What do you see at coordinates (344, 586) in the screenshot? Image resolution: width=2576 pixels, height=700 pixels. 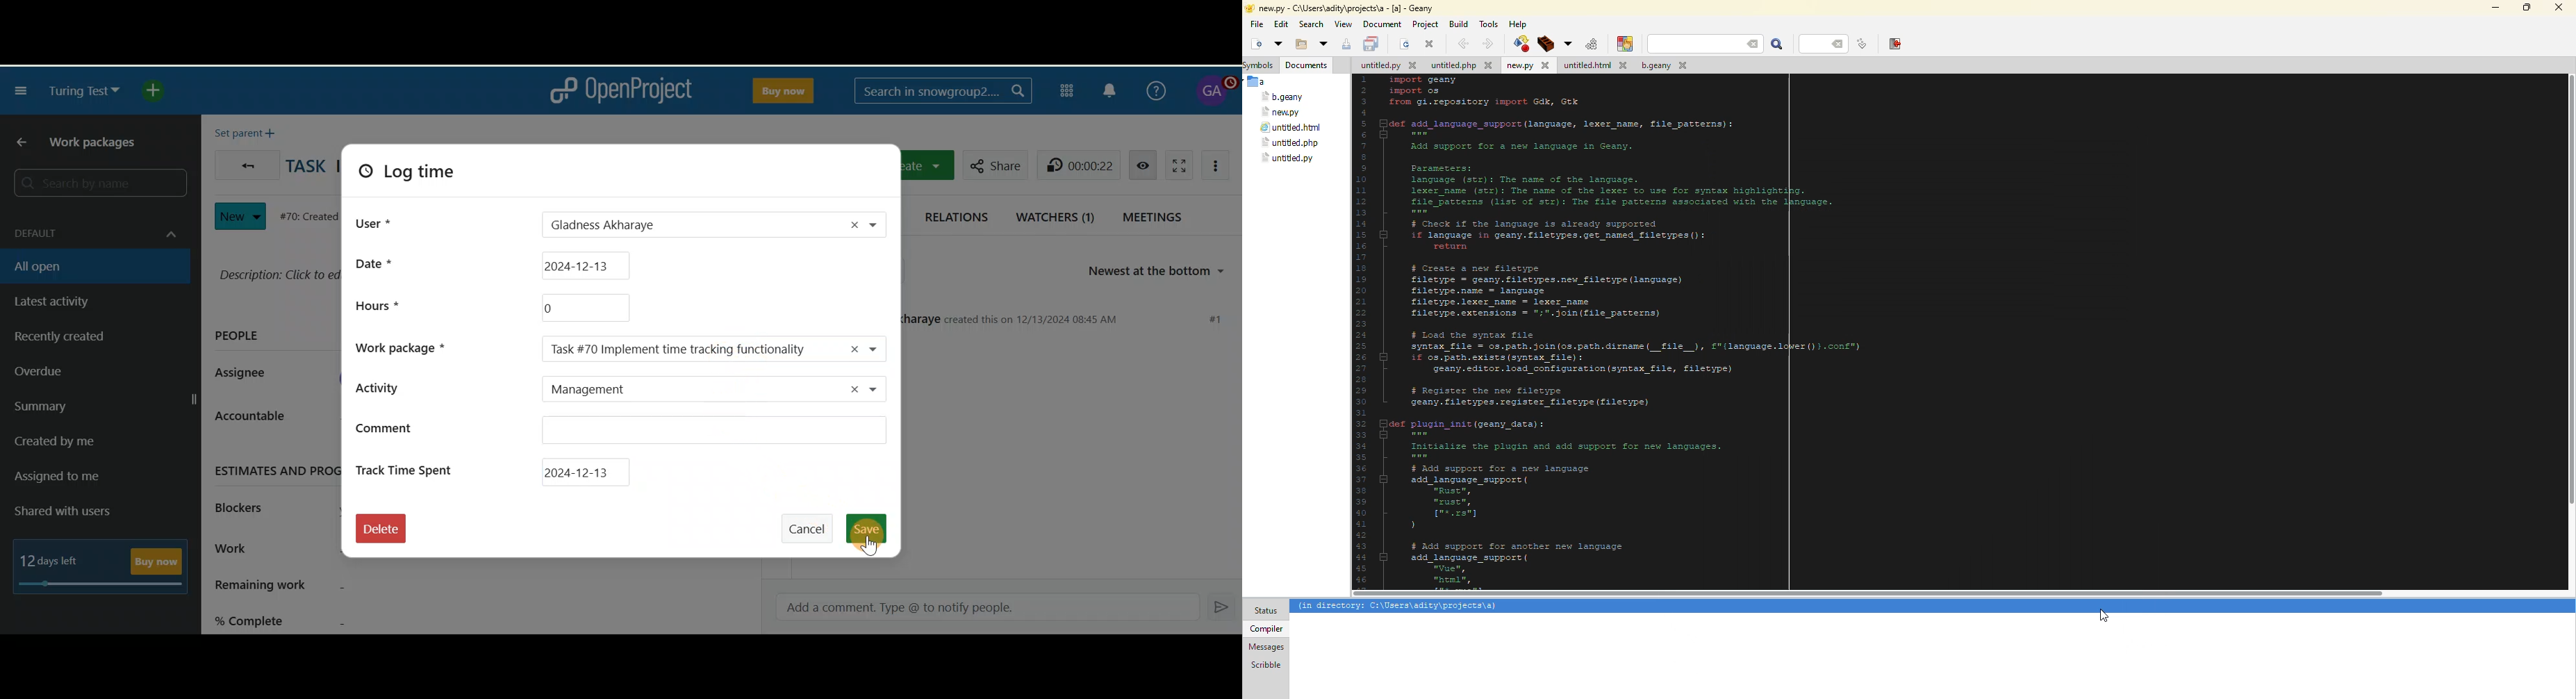 I see `Remaining work` at bounding box center [344, 586].